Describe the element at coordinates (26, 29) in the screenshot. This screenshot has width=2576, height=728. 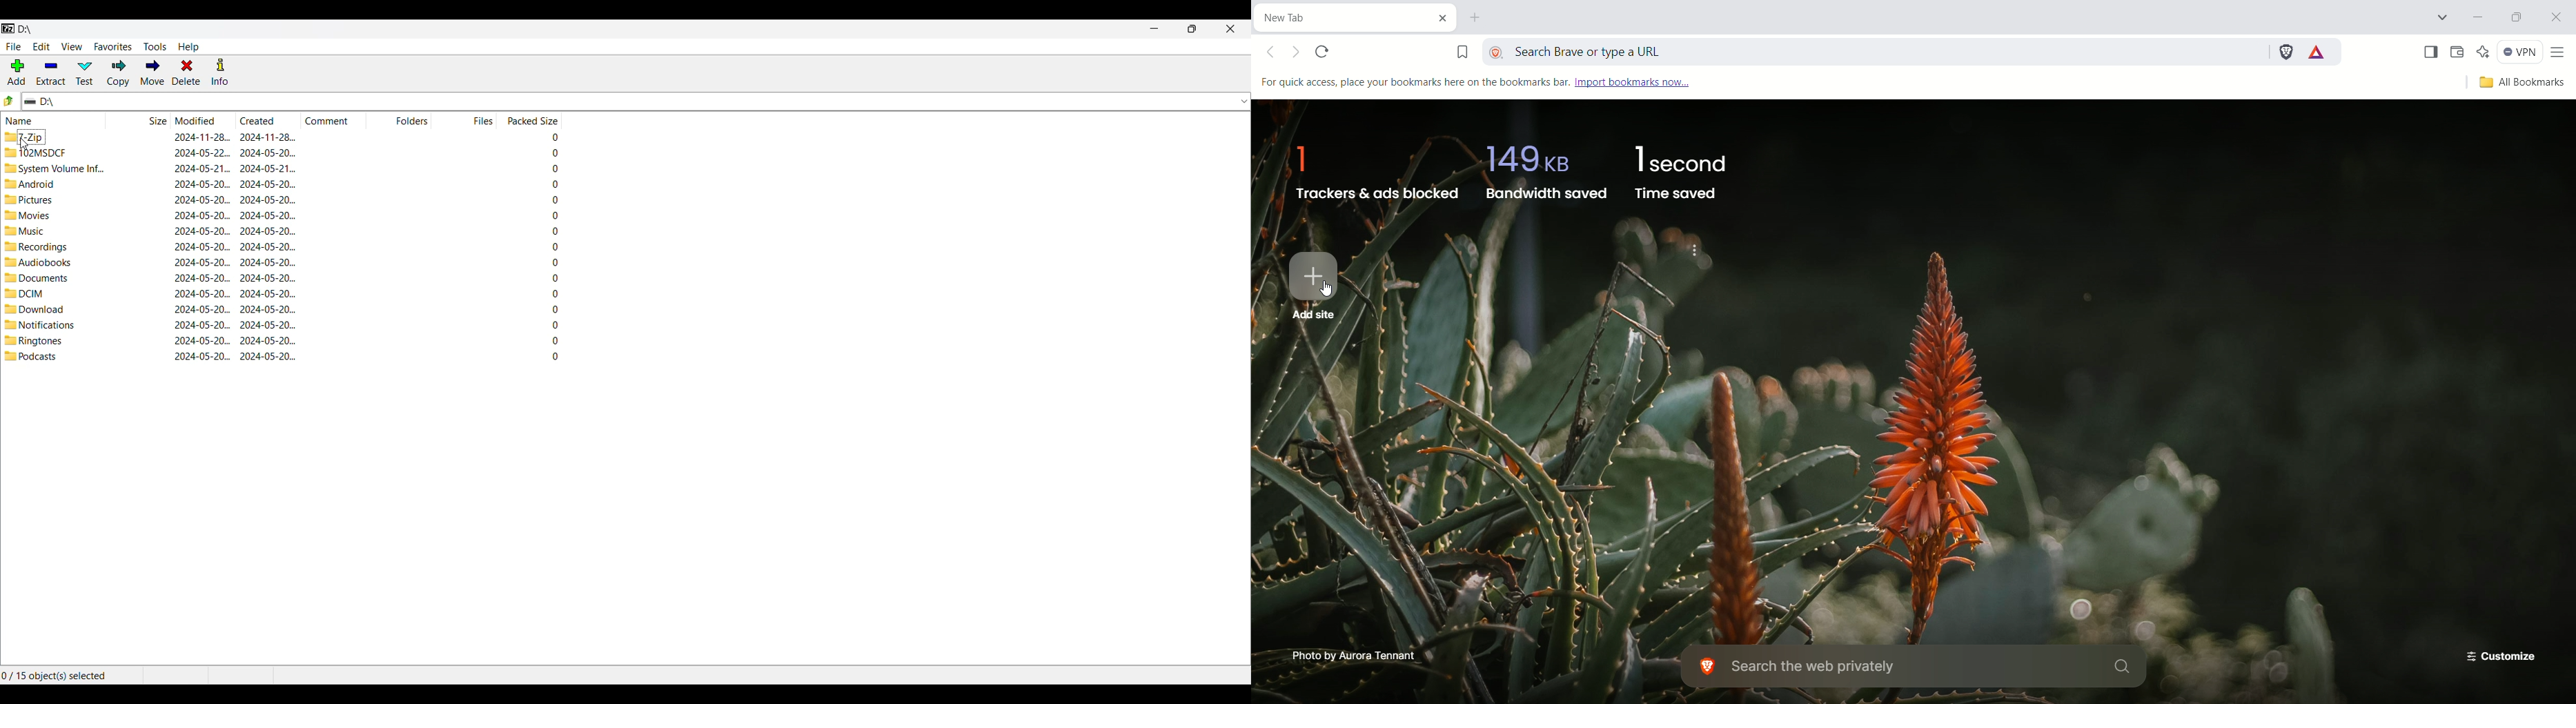
I see `Location of current folder changed` at that location.